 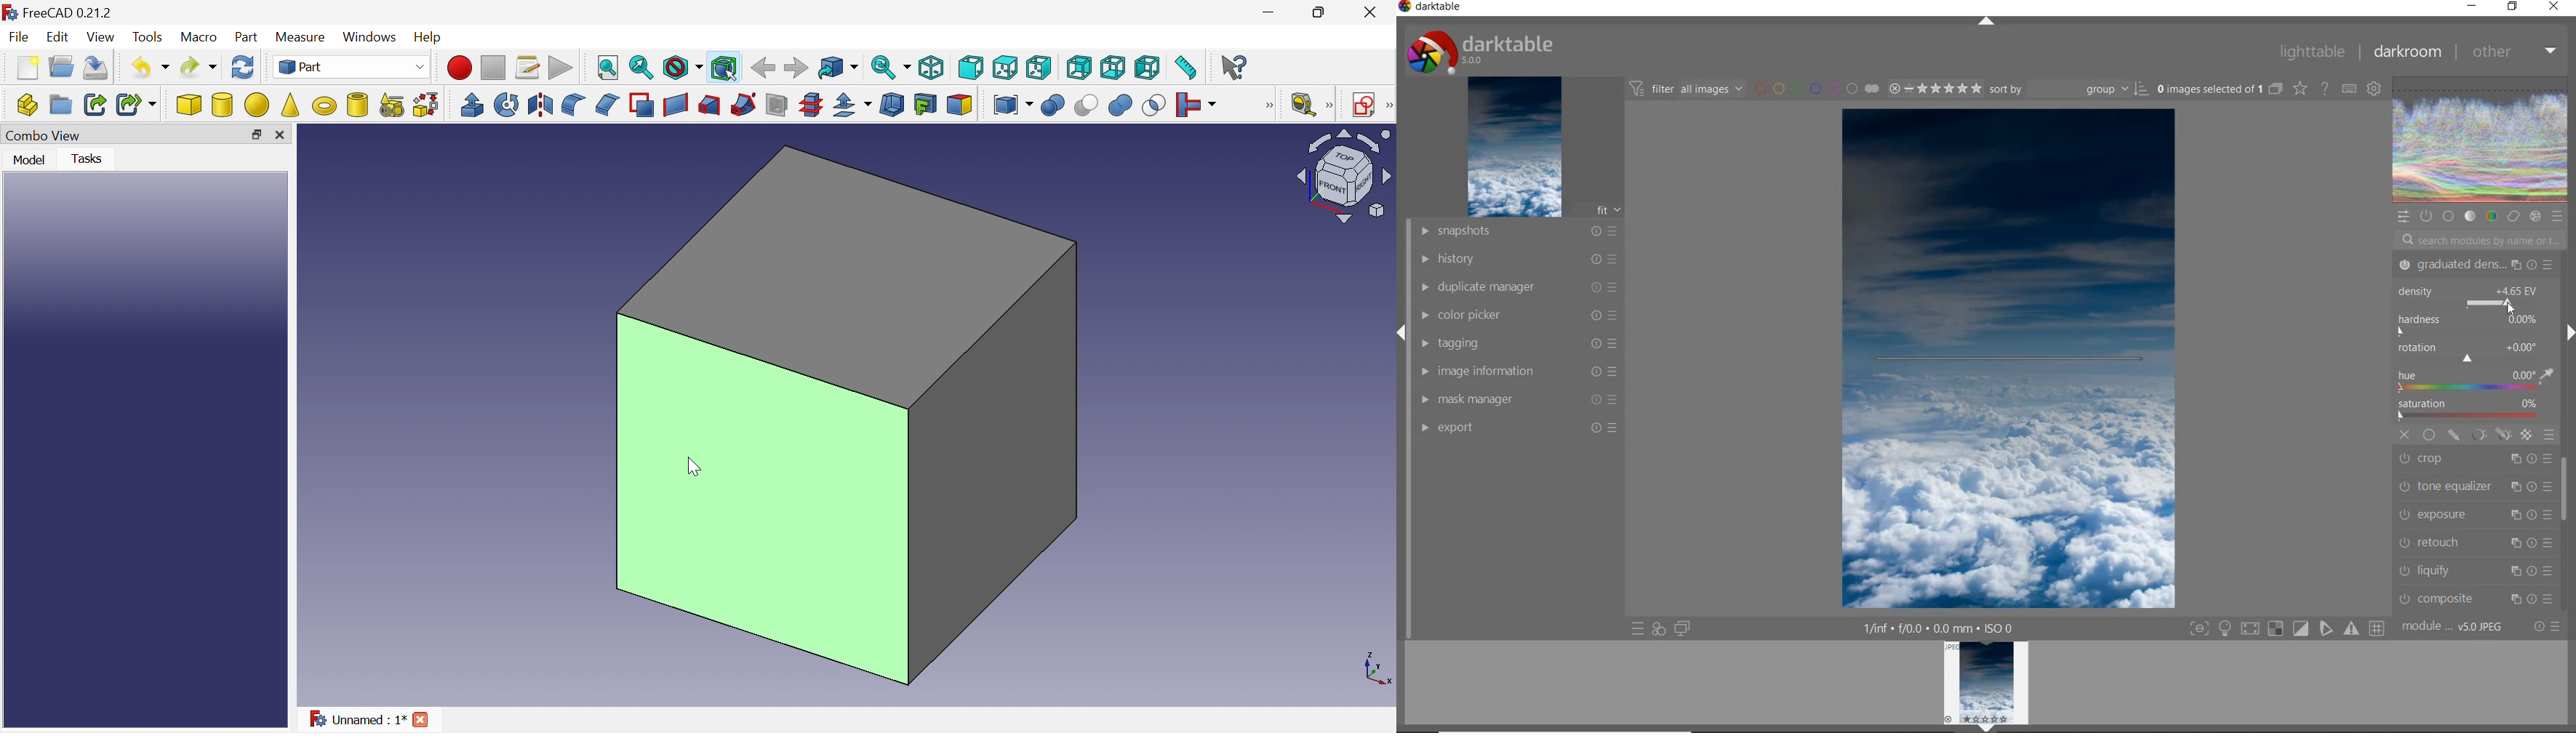 What do you see at coordinates (693, 468) in the screenshot?
I see `cursor` at bounding box center [693, 468].